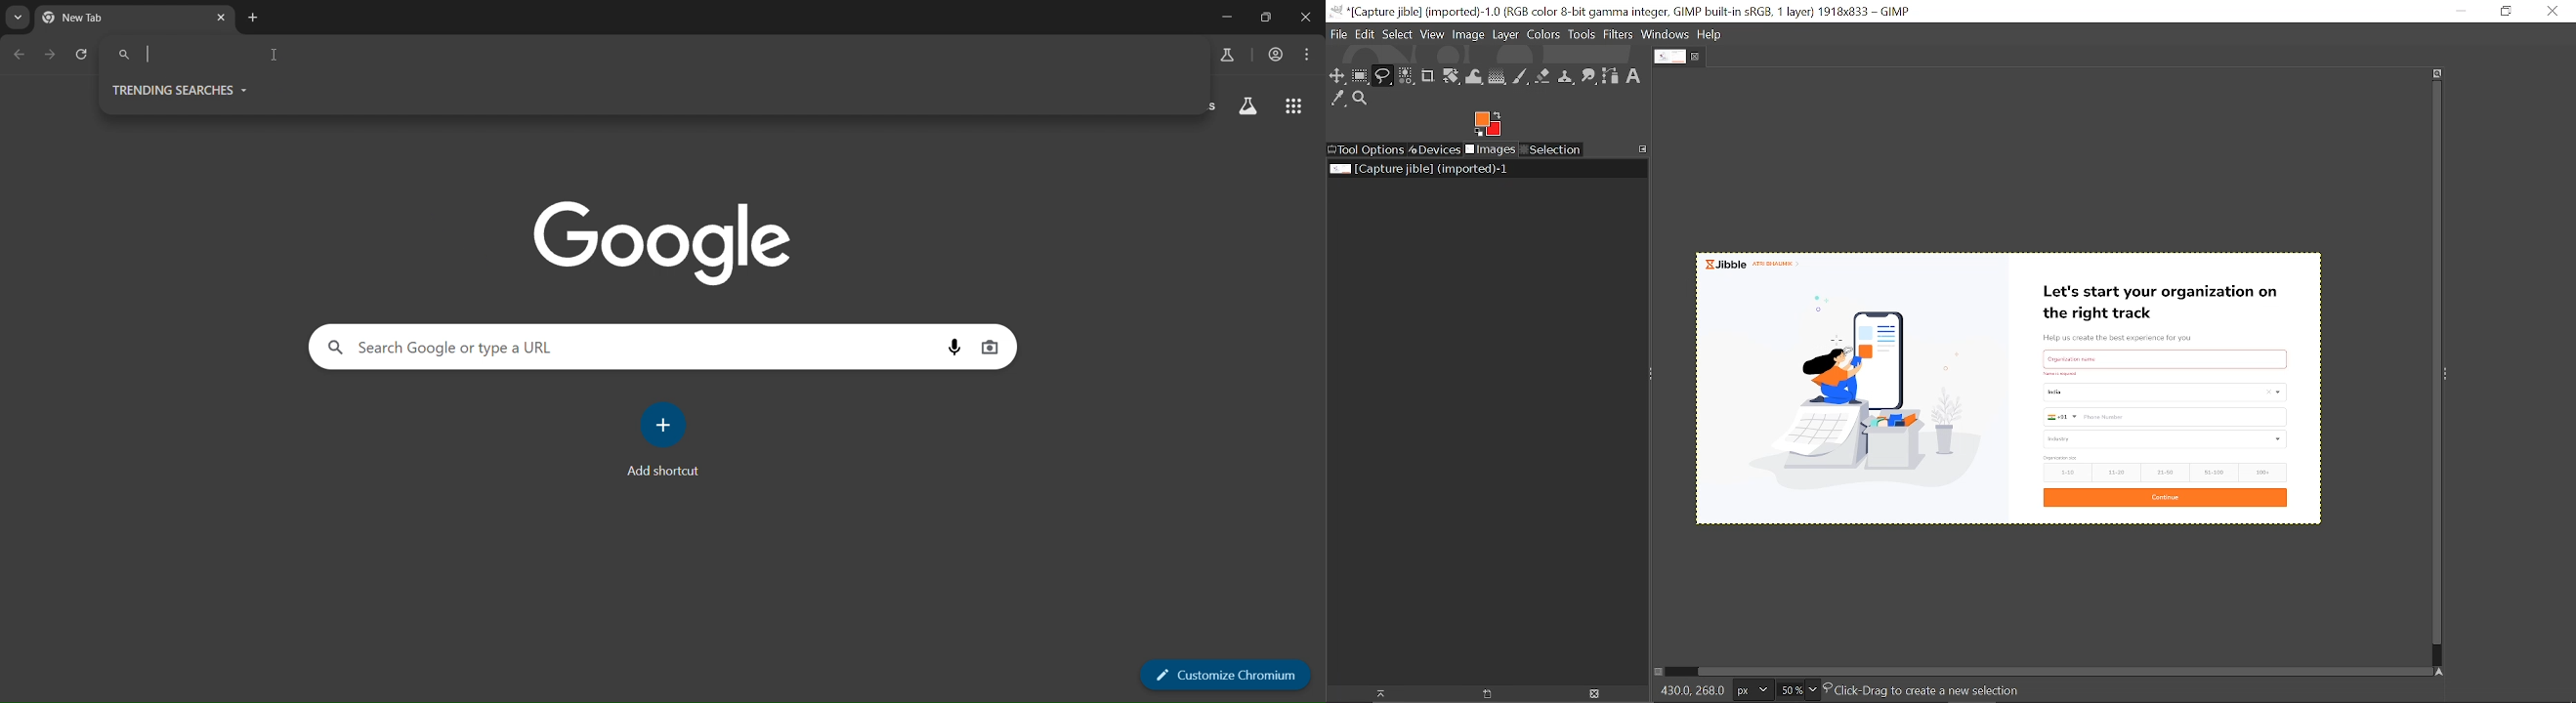 The width and height of the screenshot is (2576, 728). Describe the element at coordinates (1421, 169) in the screenshot. I see `Current image` at that location.